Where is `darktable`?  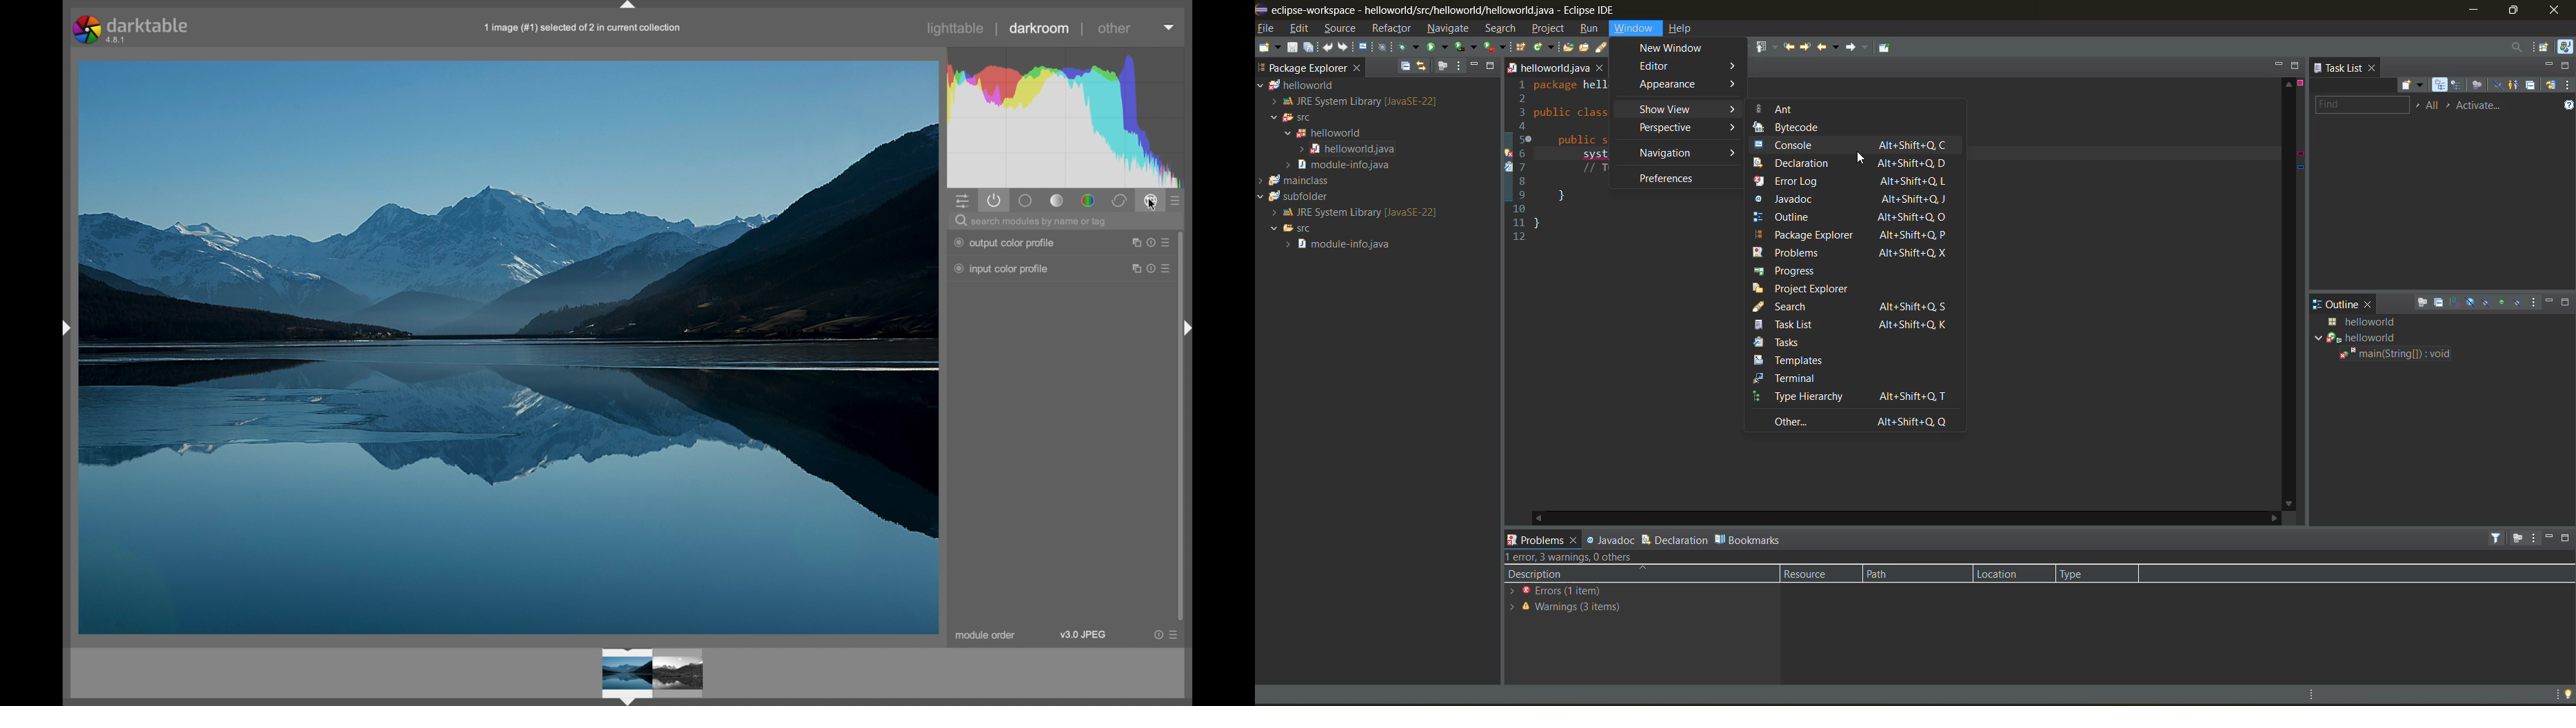
darktable is located at coordinates (132, 29).